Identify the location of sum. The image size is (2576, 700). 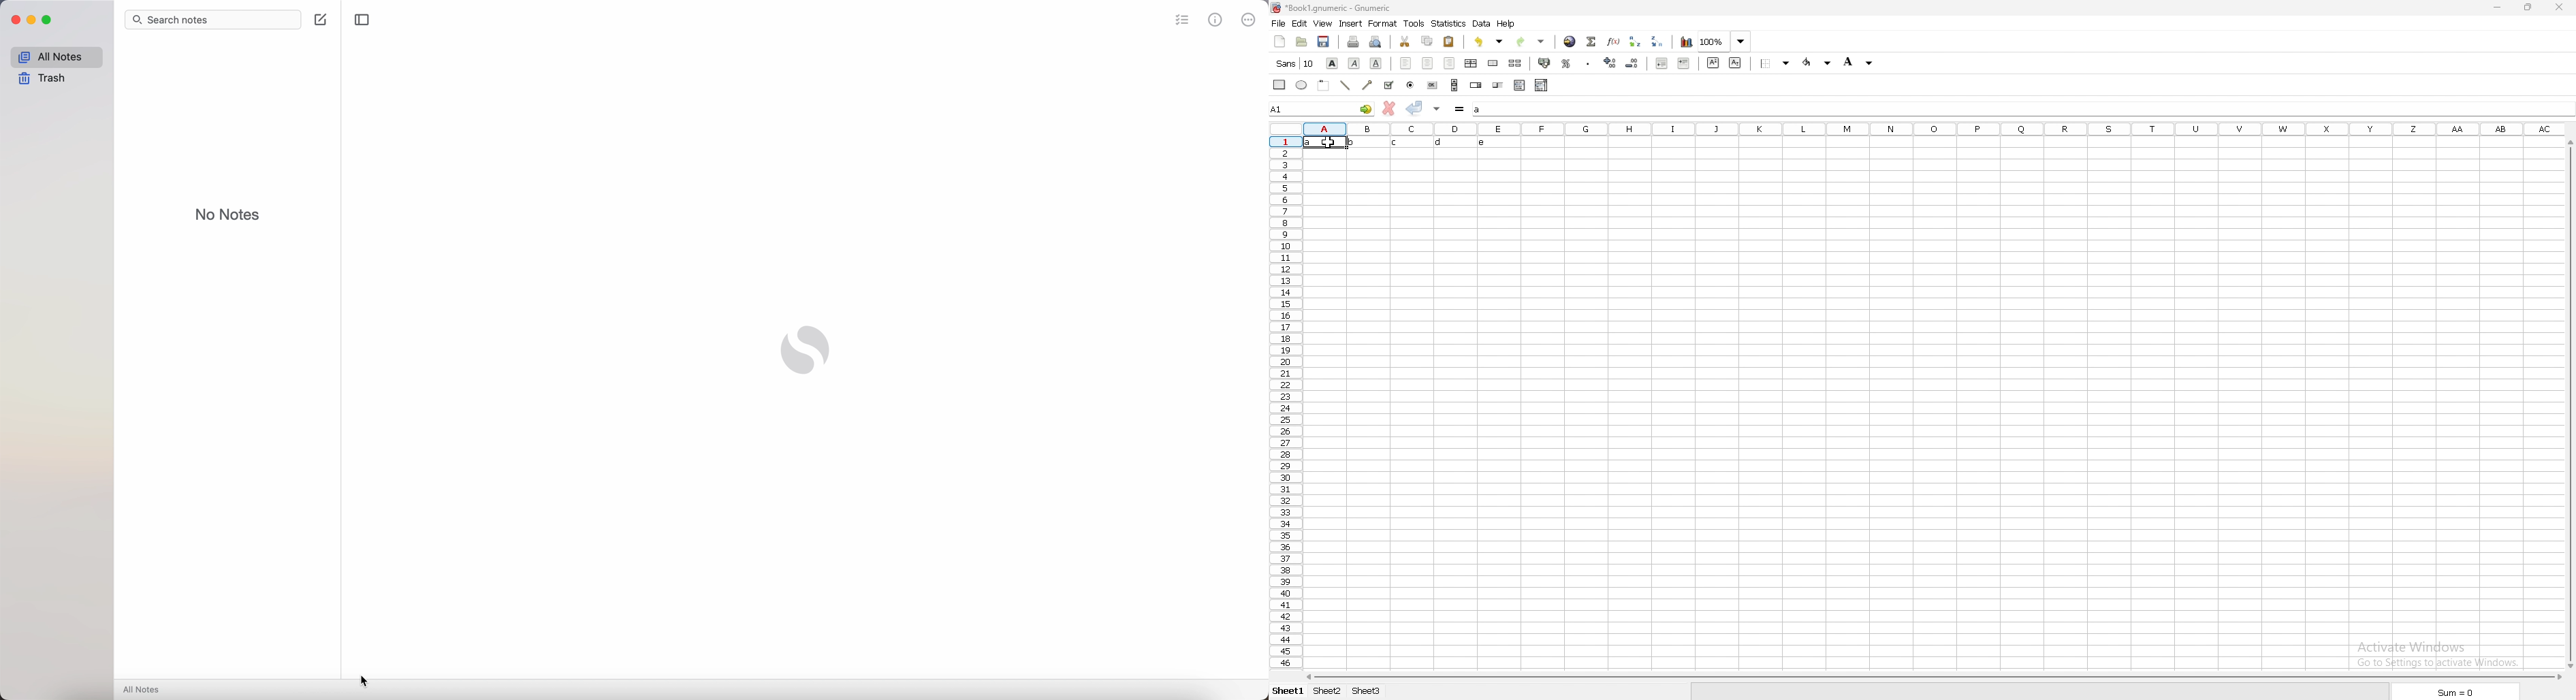
(2457, 693).